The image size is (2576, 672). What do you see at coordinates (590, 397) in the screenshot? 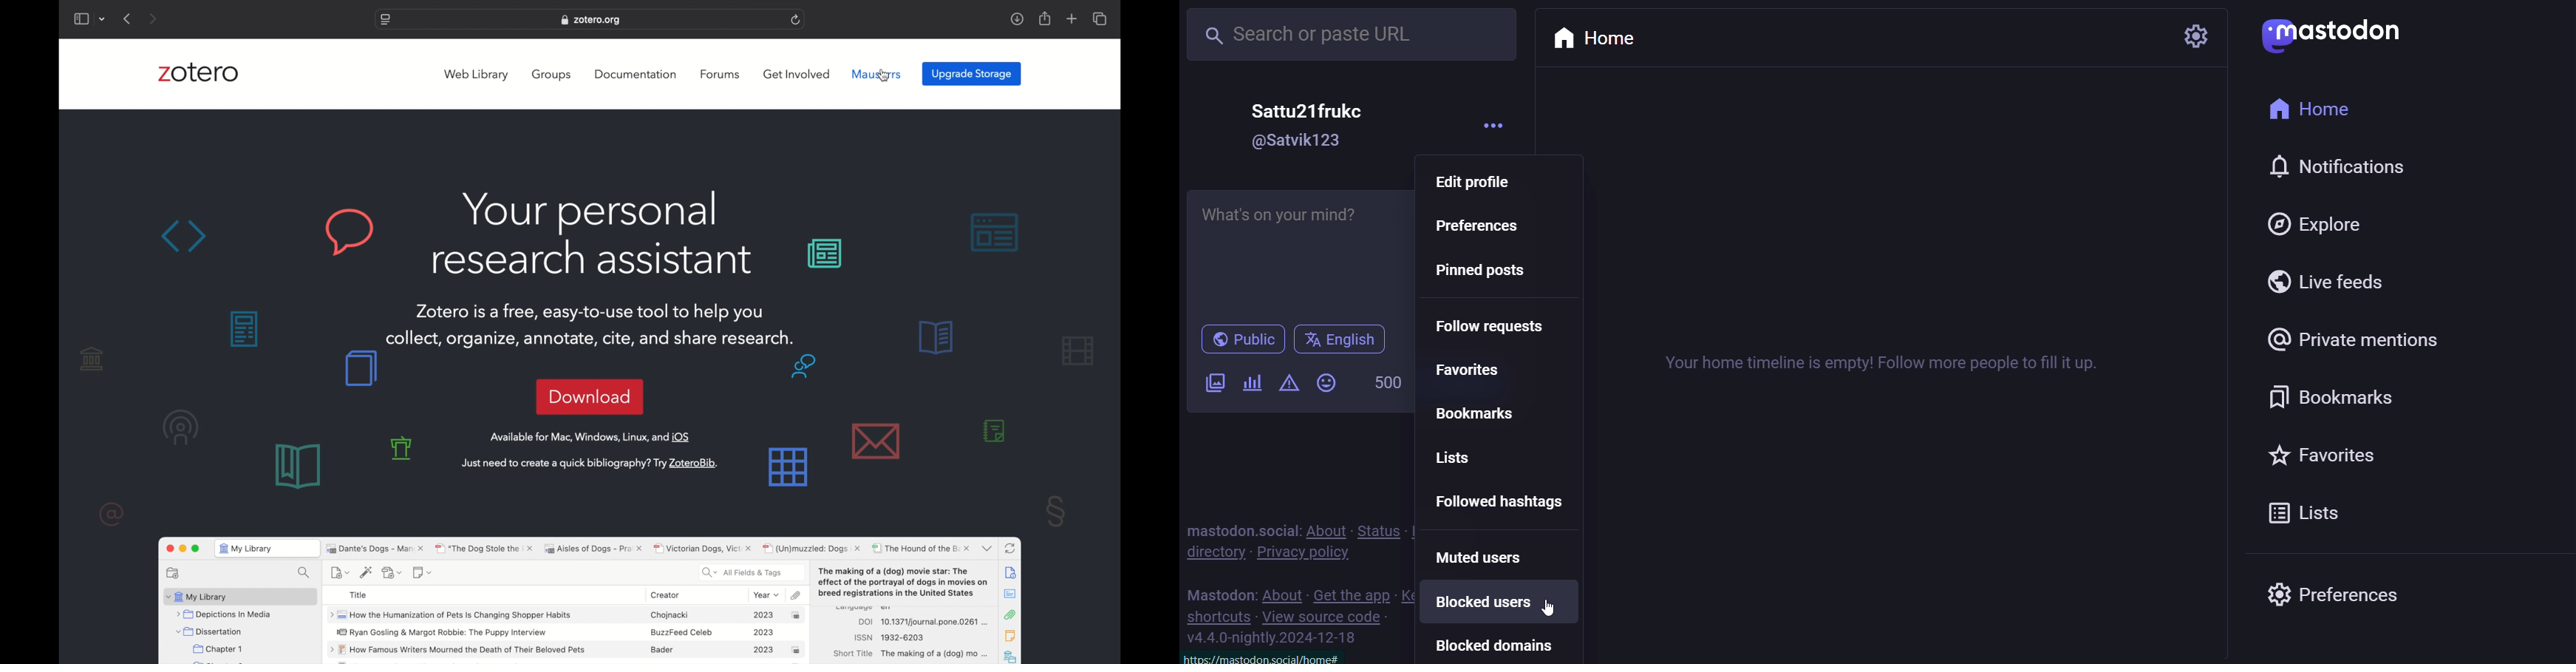
I see `download` at bounding box center [590, 397].